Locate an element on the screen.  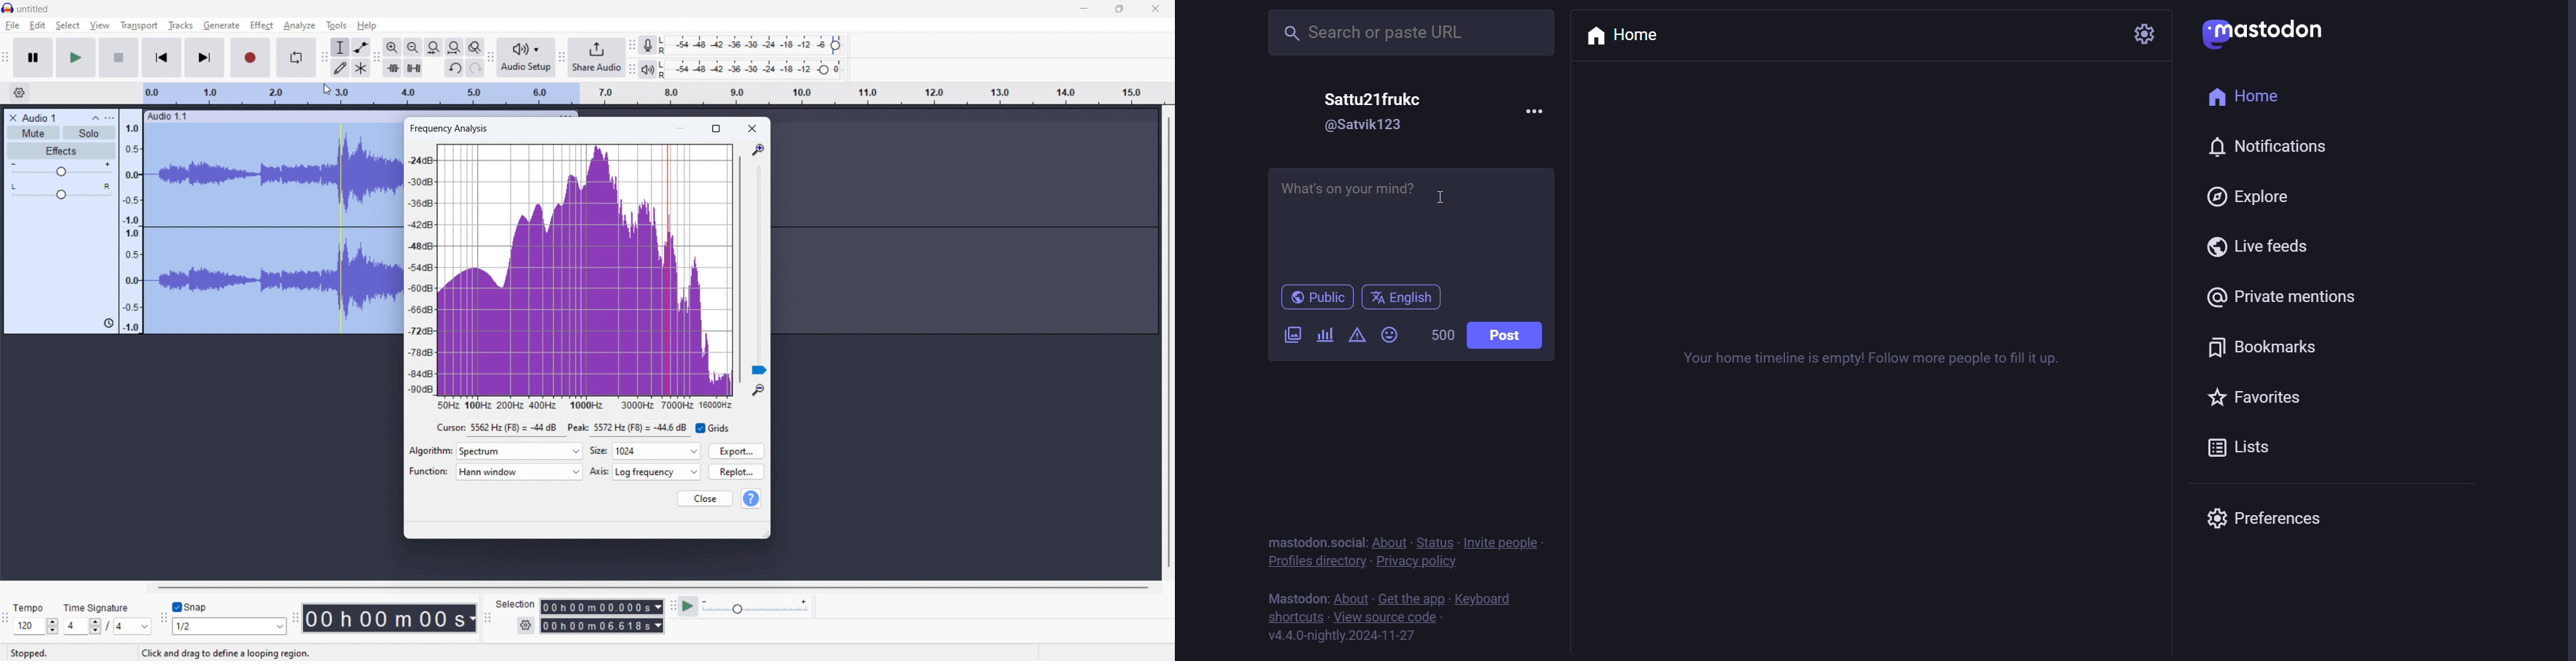
recording meter toolbar is located at coordinates (632, 45).